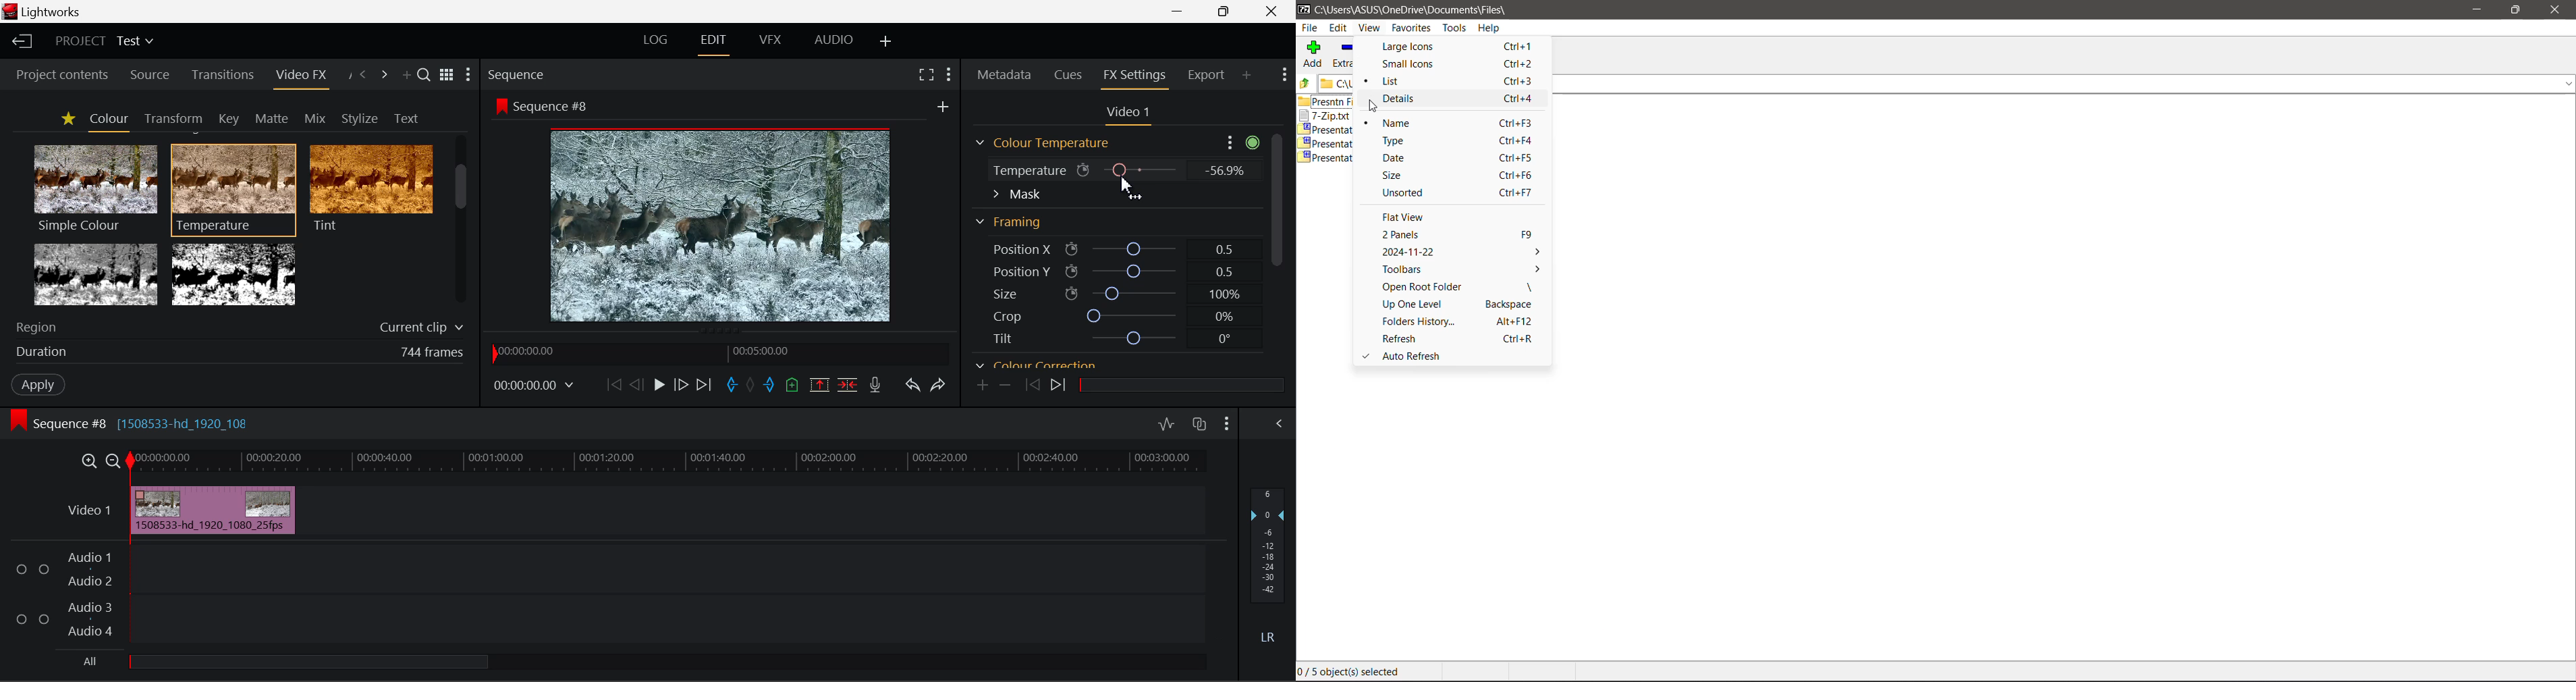  What do you see at coordinates (659, 387) in the screenshot?
I see `Play` at bounding box center [659, 387].